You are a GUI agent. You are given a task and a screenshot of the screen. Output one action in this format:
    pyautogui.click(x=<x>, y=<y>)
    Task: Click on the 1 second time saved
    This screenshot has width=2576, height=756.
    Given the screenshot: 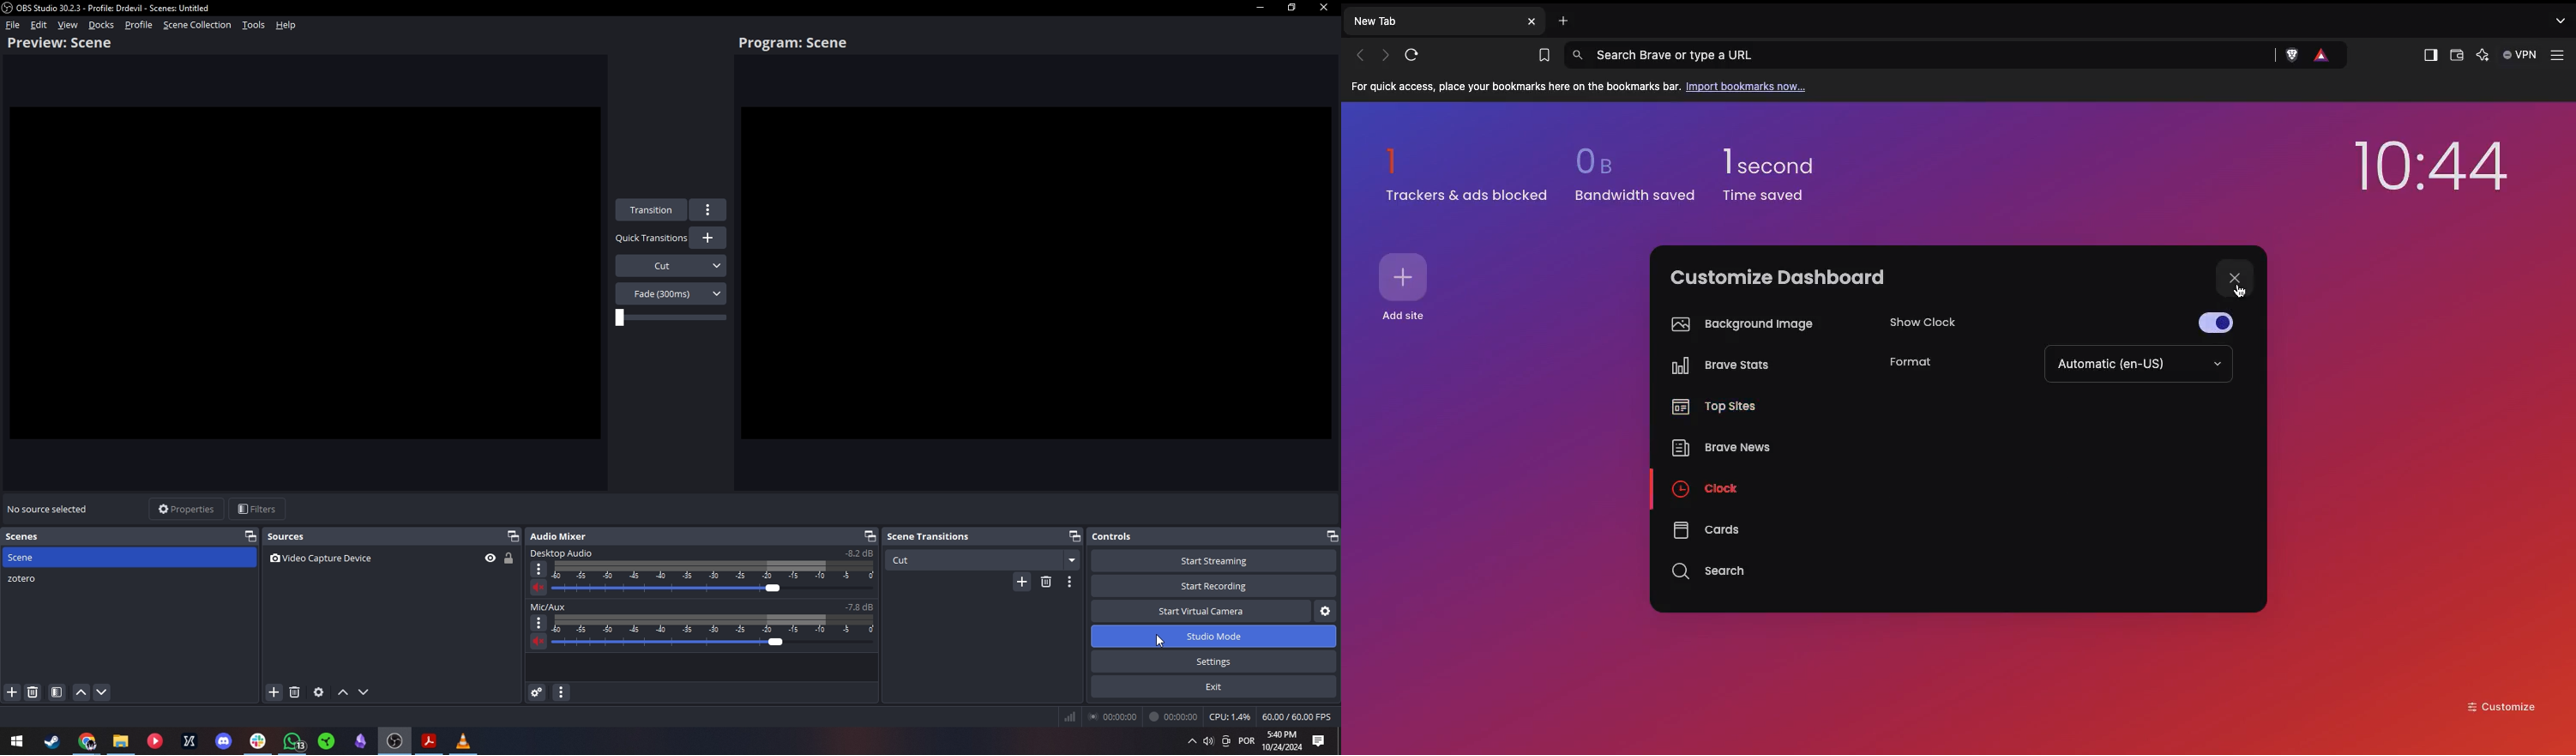 What is the action you would take?
    pyautogui.click(x=1779, y=167)
    